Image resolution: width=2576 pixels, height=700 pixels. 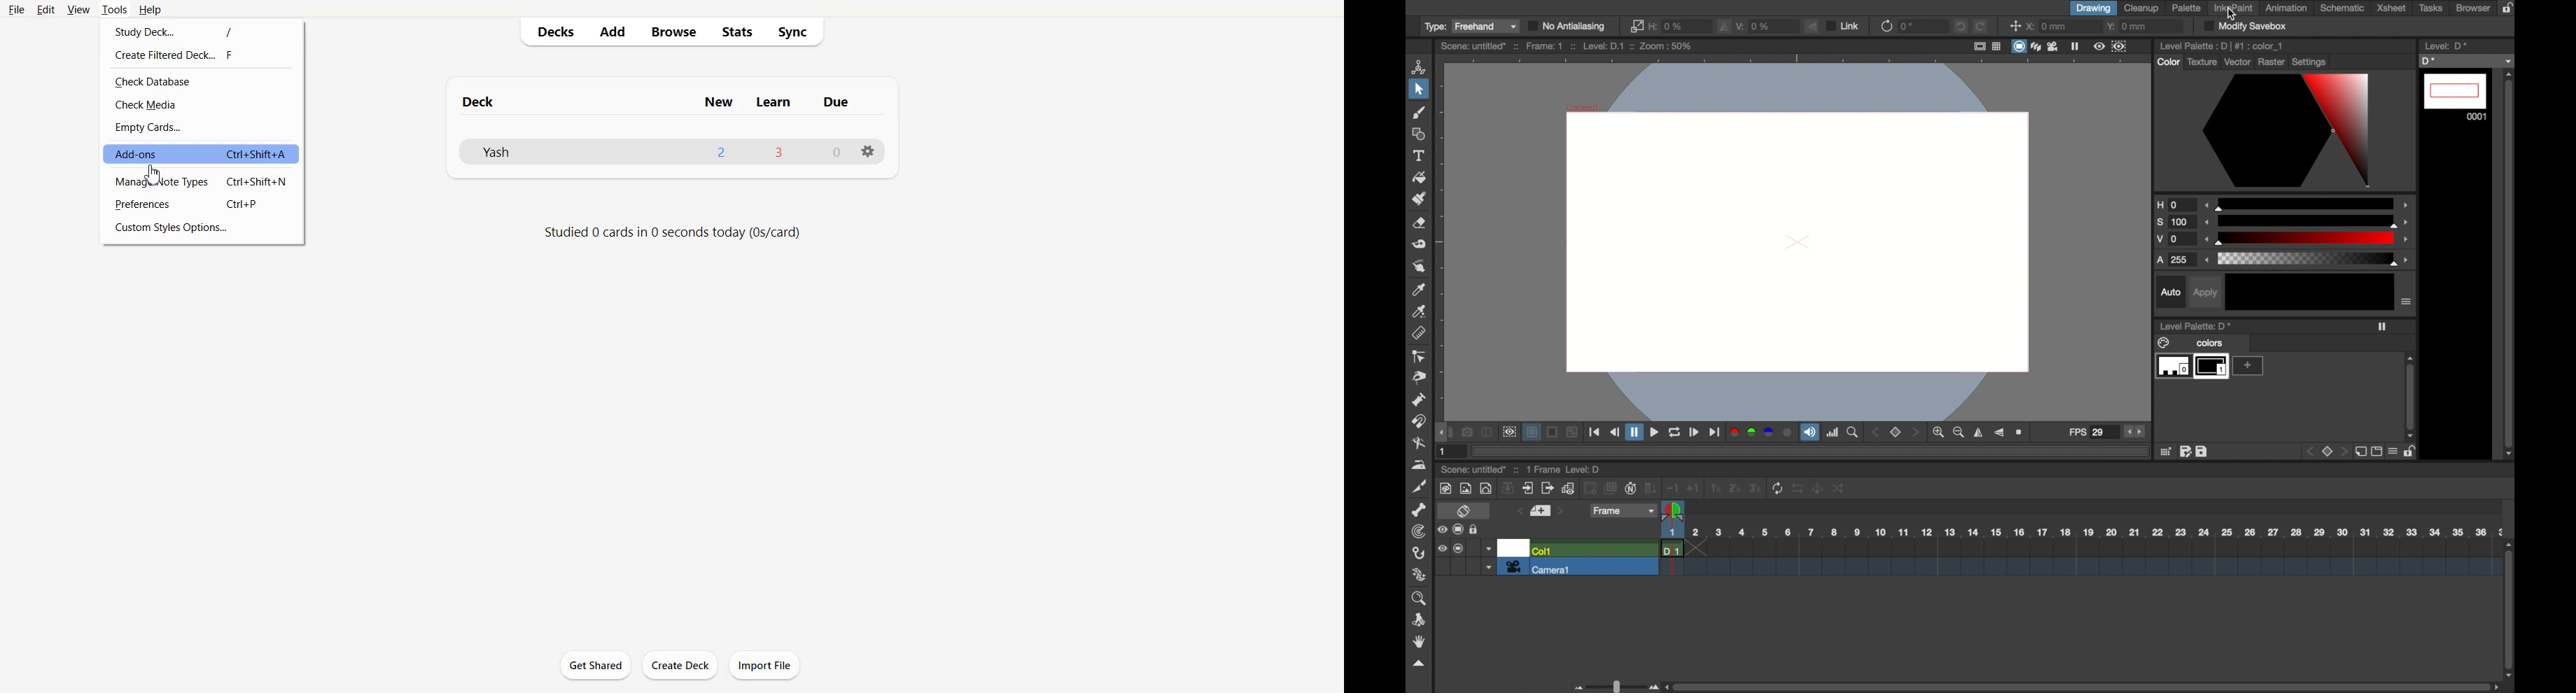 What do you see at coordinates (1667, 26) in the screenshot?
I see `0` at bounding box center [1667, 26].